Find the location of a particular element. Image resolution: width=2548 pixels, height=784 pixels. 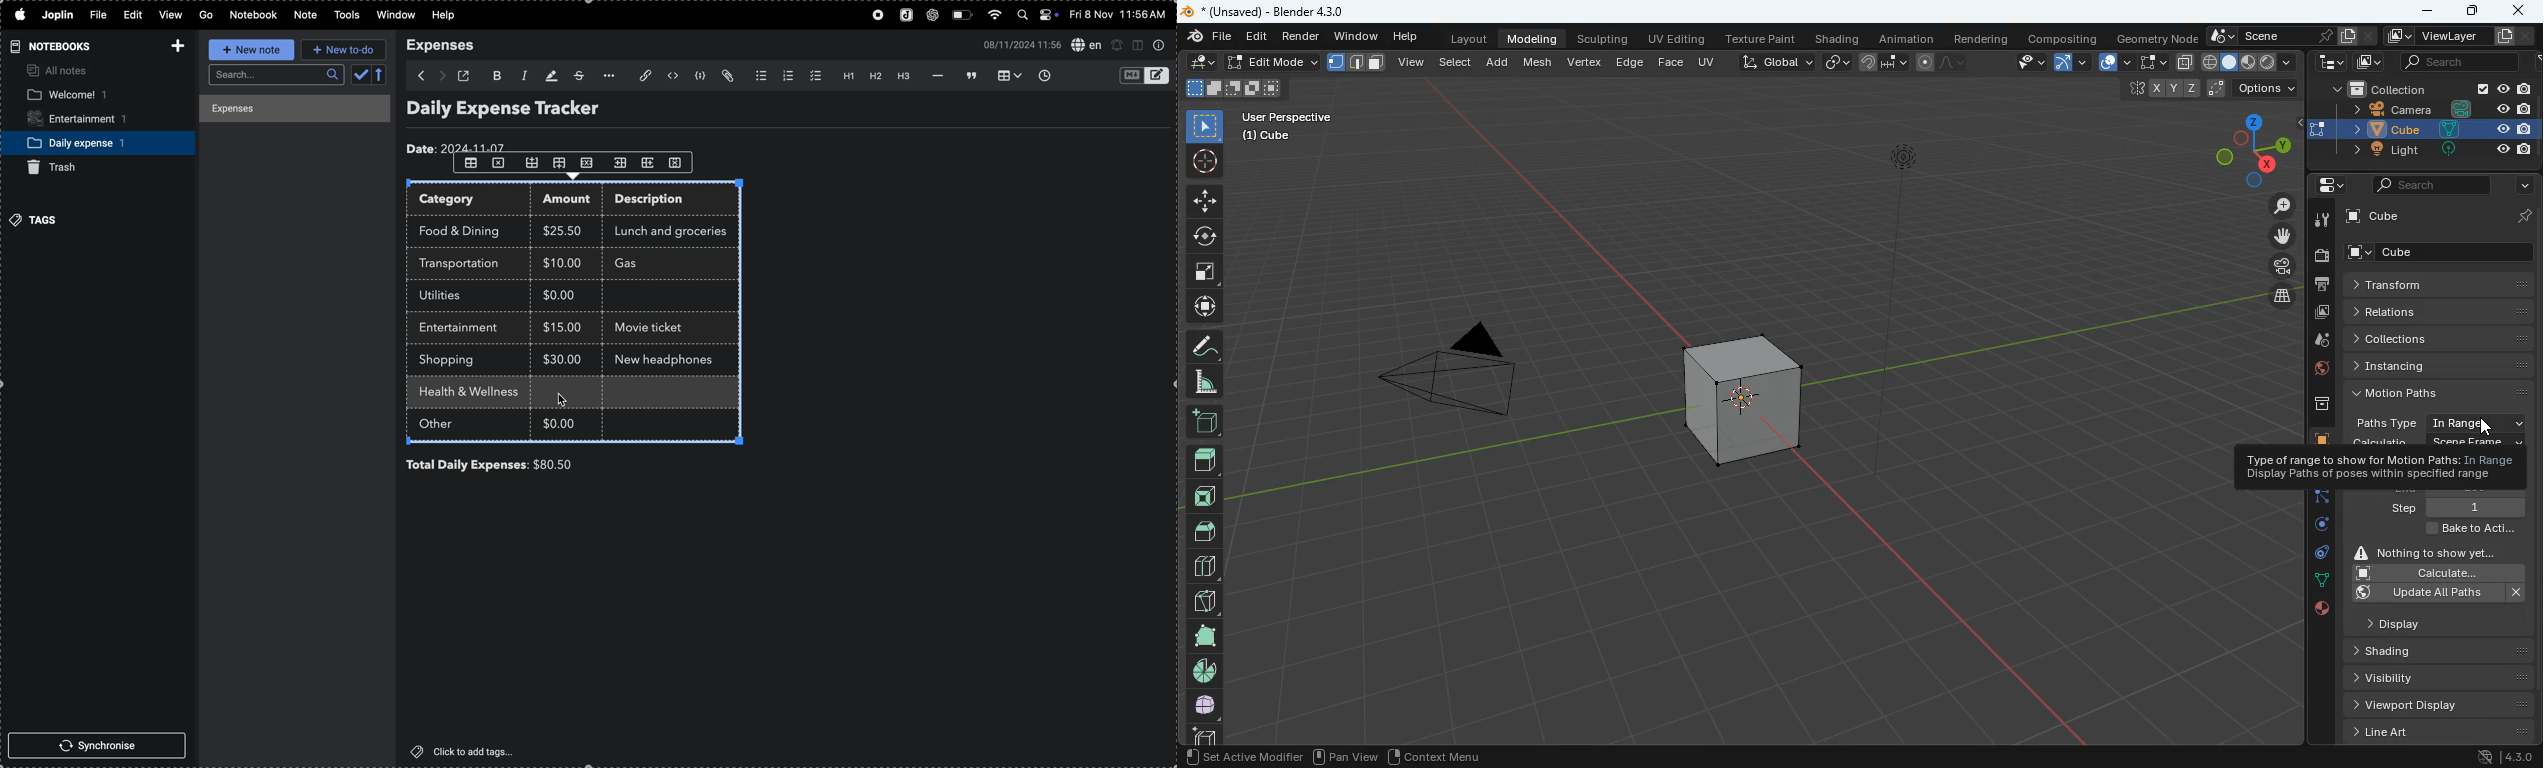

table is located at coordinates (470, 163).